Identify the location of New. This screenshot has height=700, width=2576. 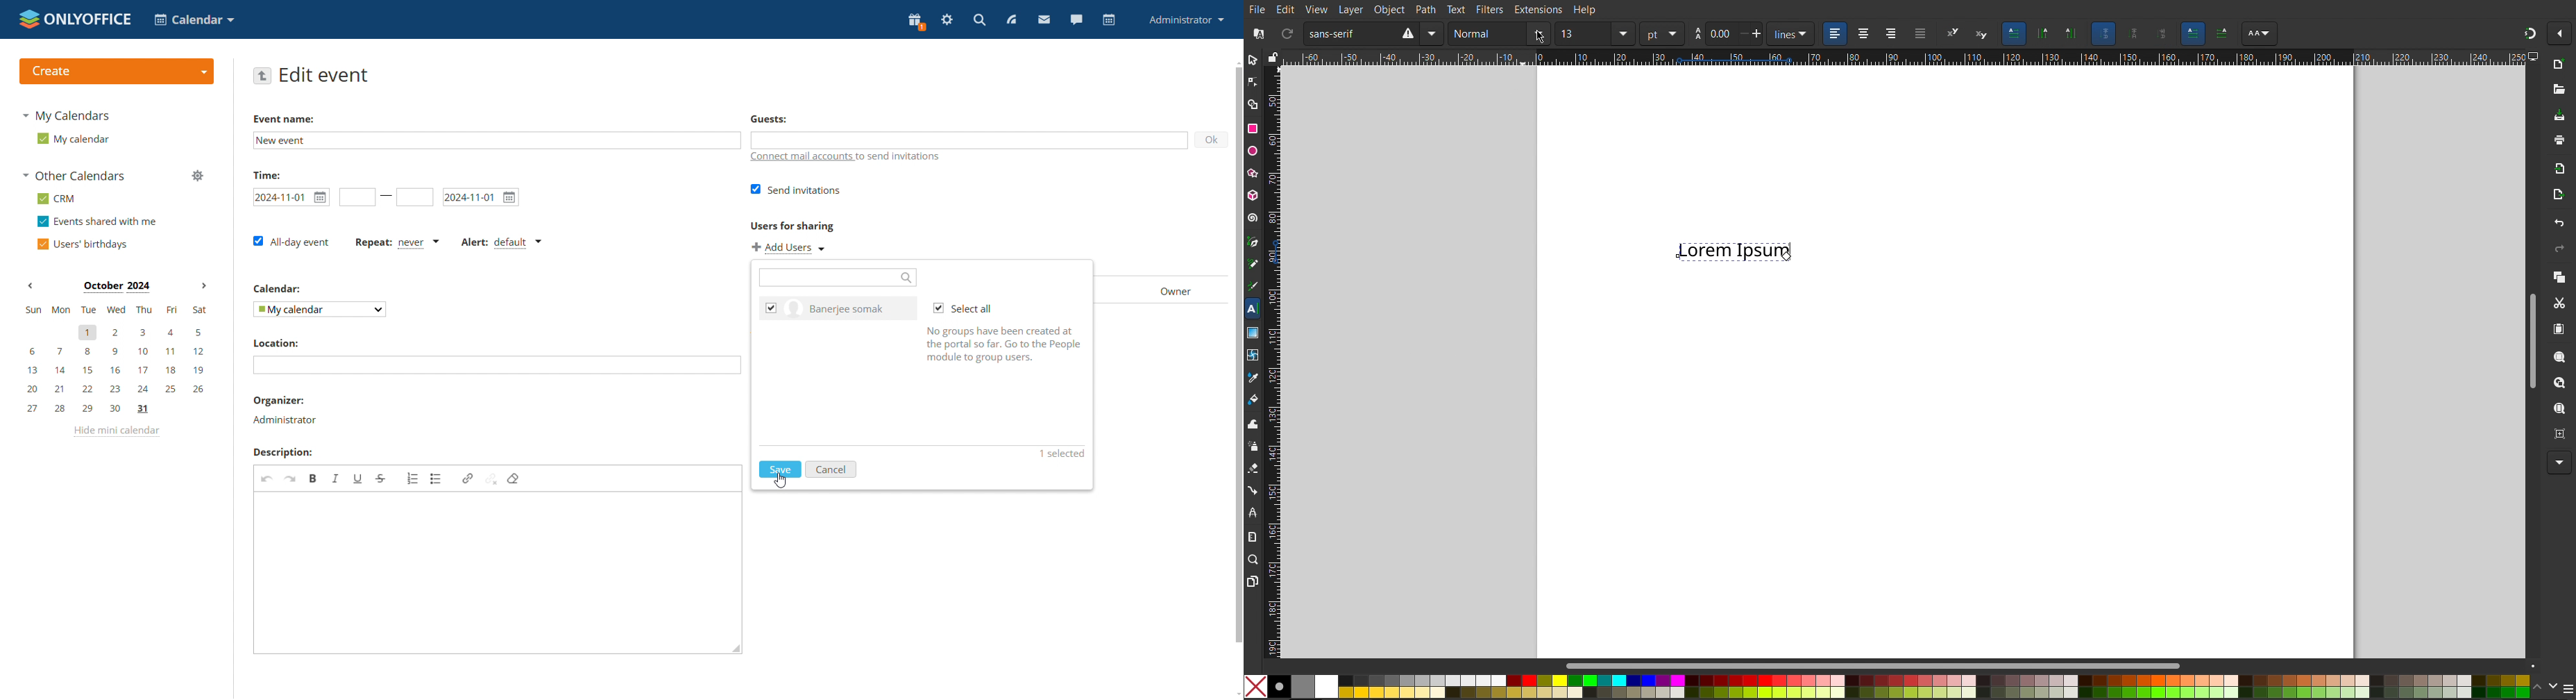
(2558, 65).